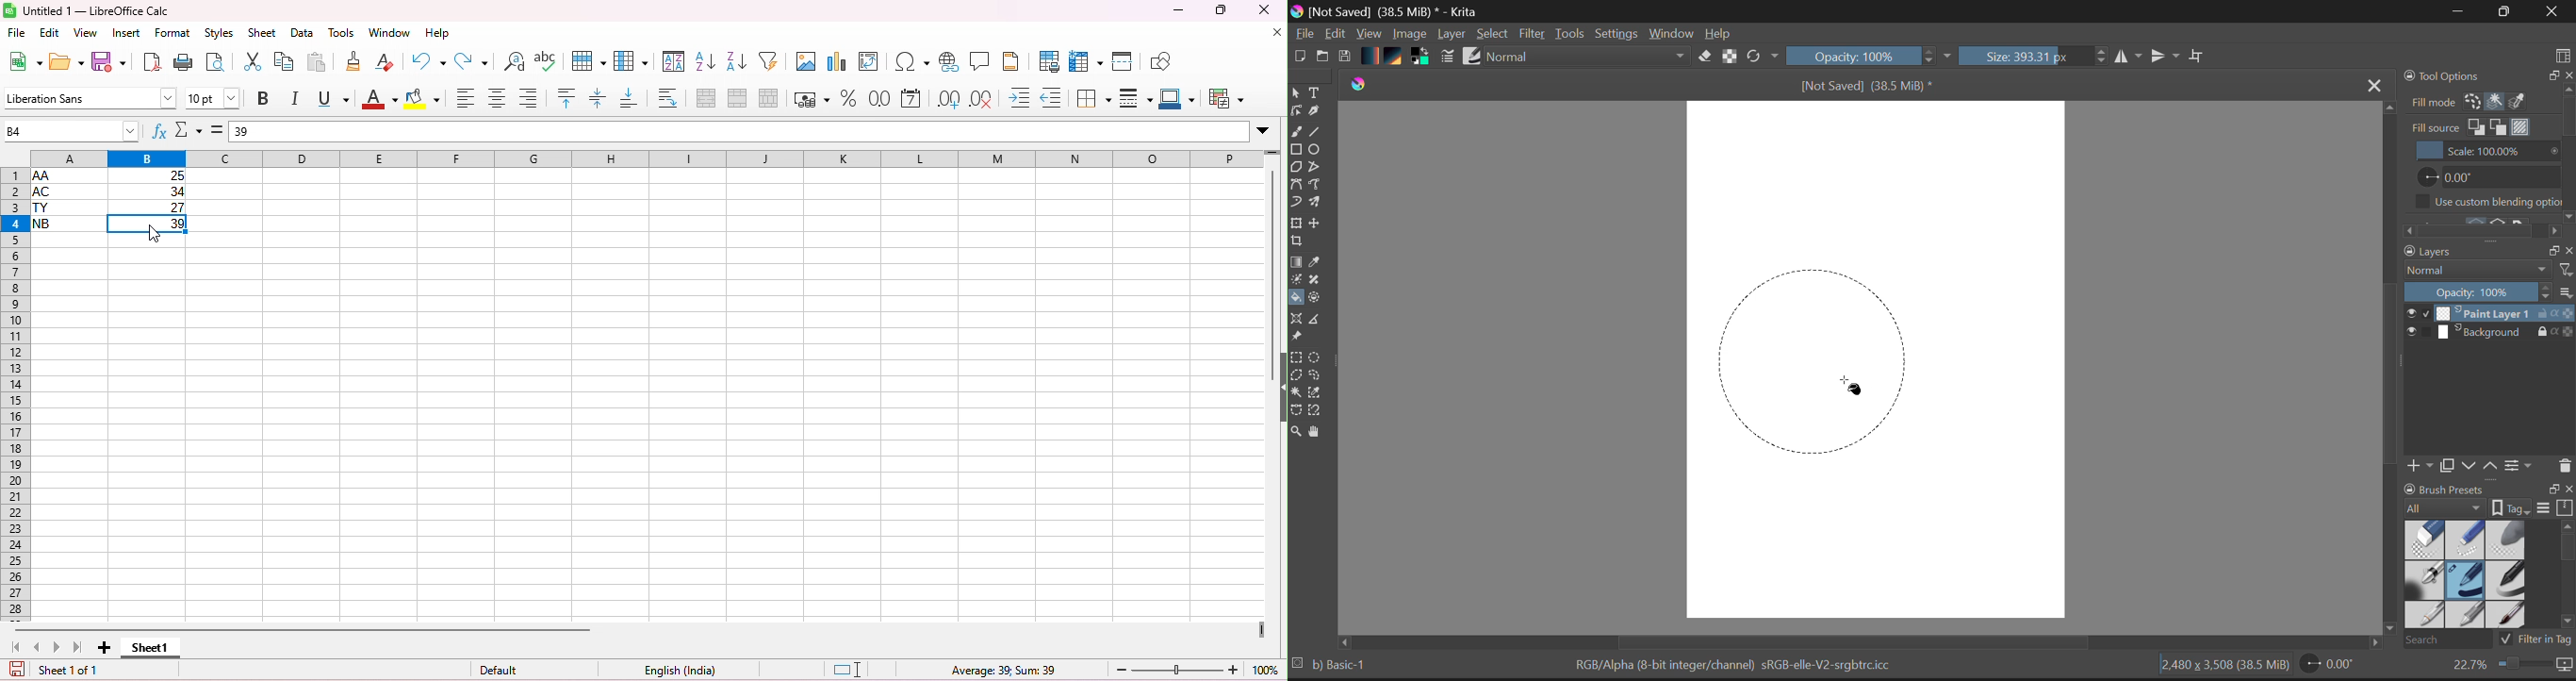  I want to click on Tools, so click(1570, 34).